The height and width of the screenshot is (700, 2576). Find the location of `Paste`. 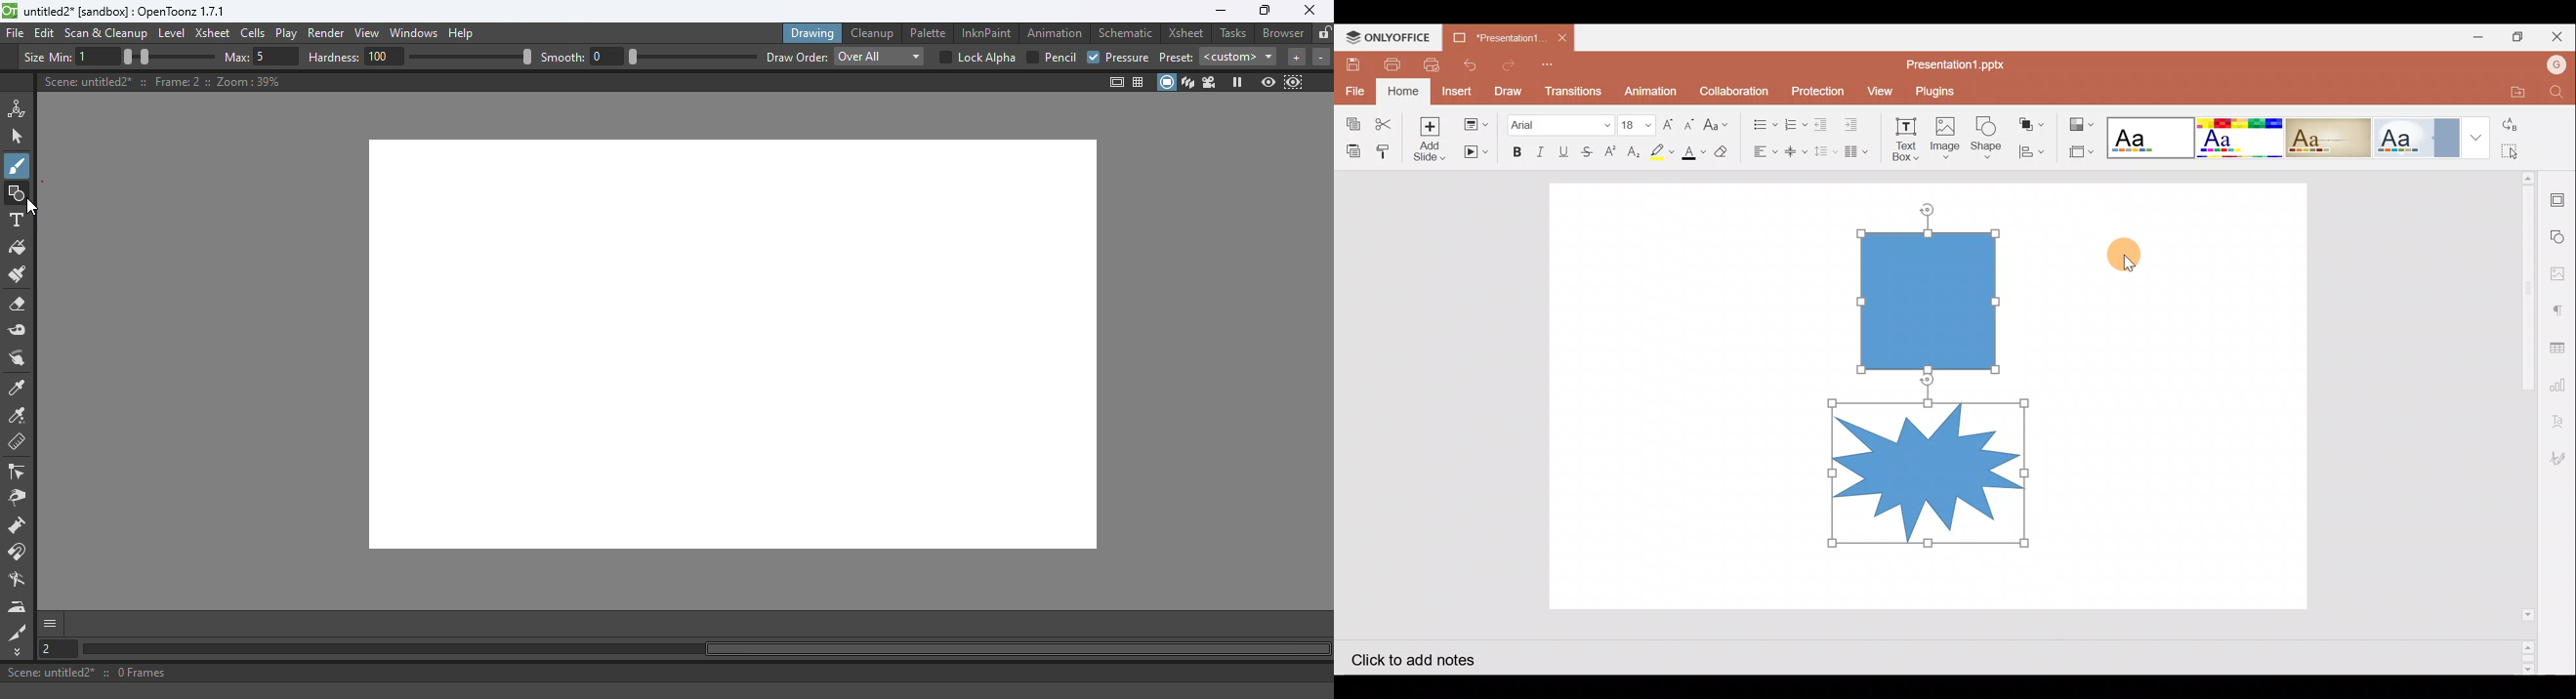

Paste is located at coordinates (1348, 150).